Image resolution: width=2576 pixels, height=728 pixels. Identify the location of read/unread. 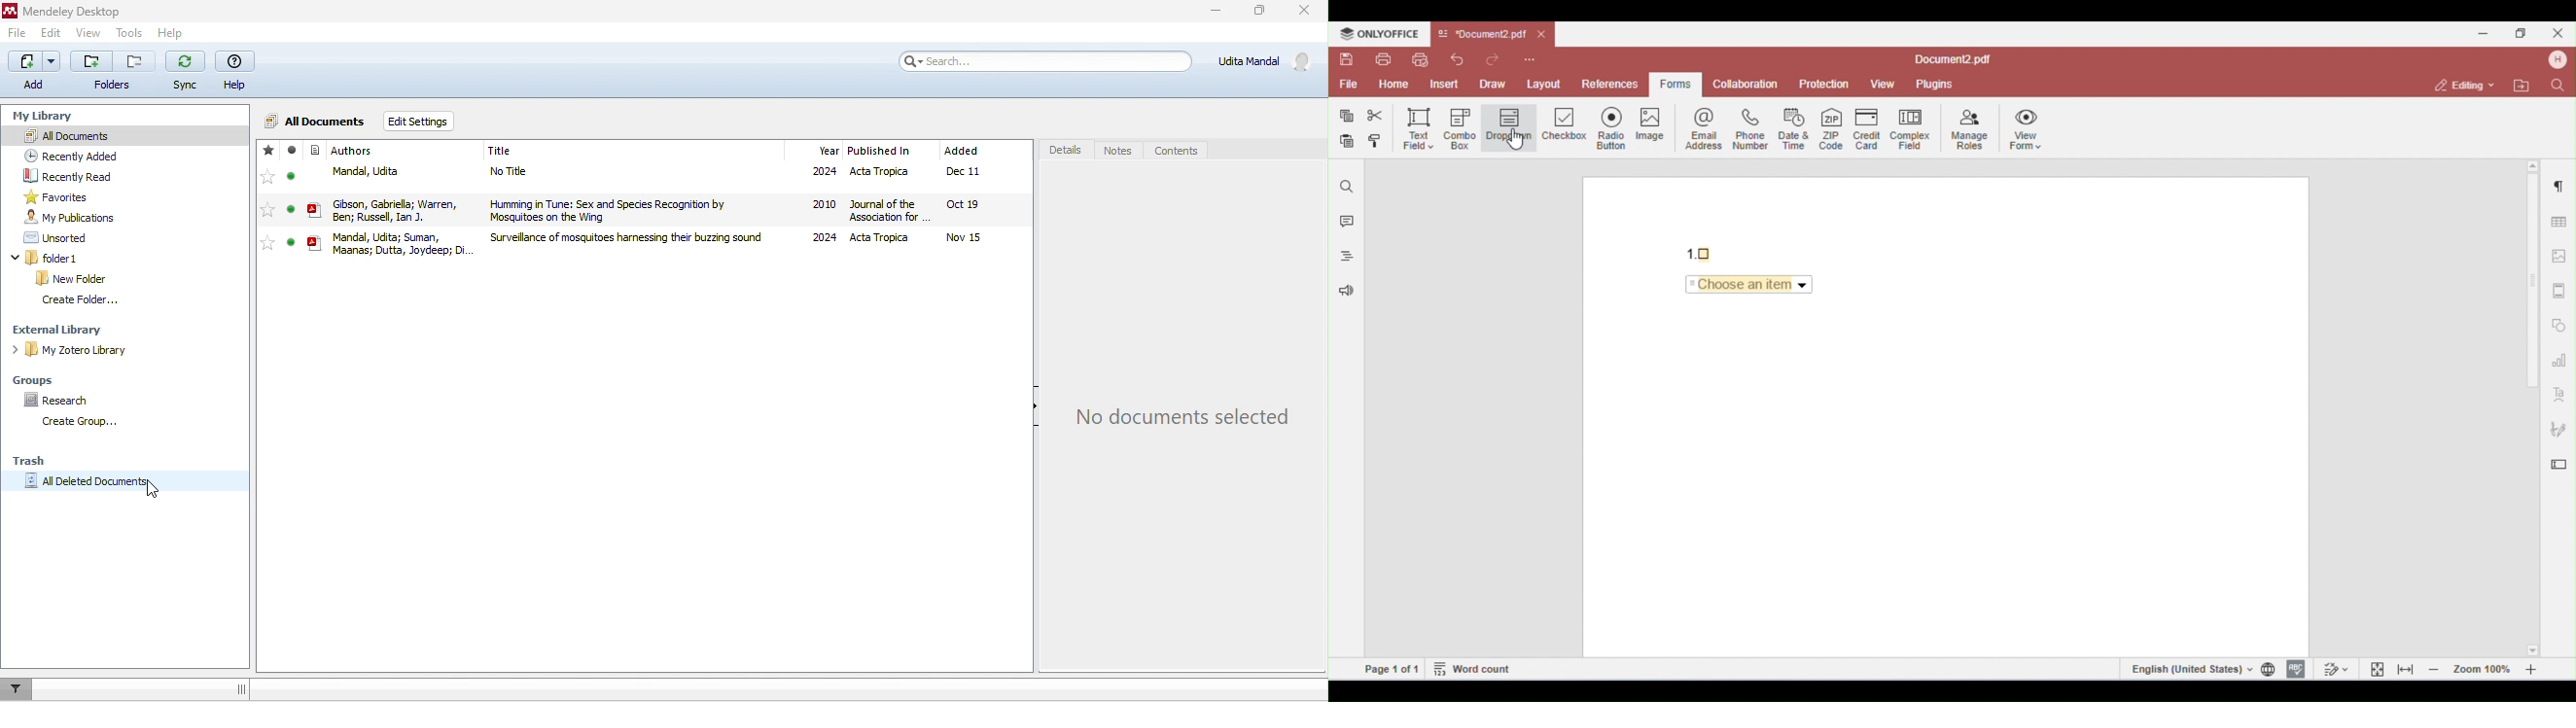
(290, 196).